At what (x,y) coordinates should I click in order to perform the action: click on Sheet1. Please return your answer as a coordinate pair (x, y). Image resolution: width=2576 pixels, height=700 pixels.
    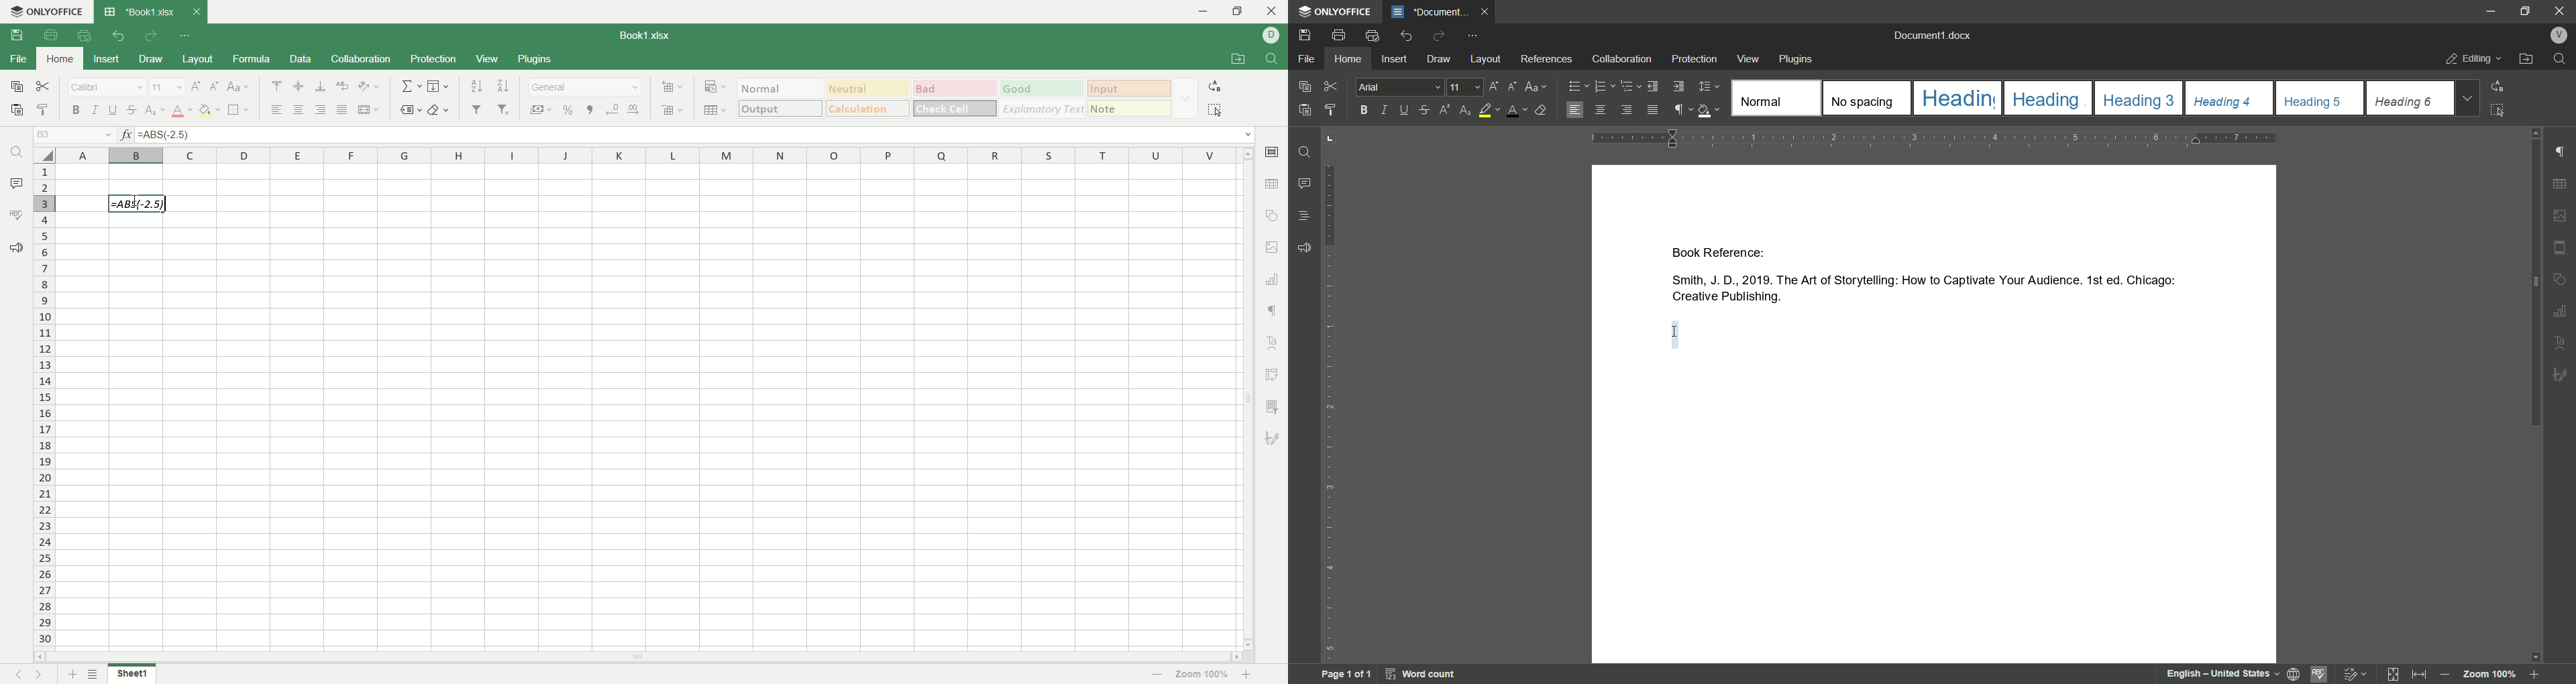
    Looking at the image, I should click on (132, 673).